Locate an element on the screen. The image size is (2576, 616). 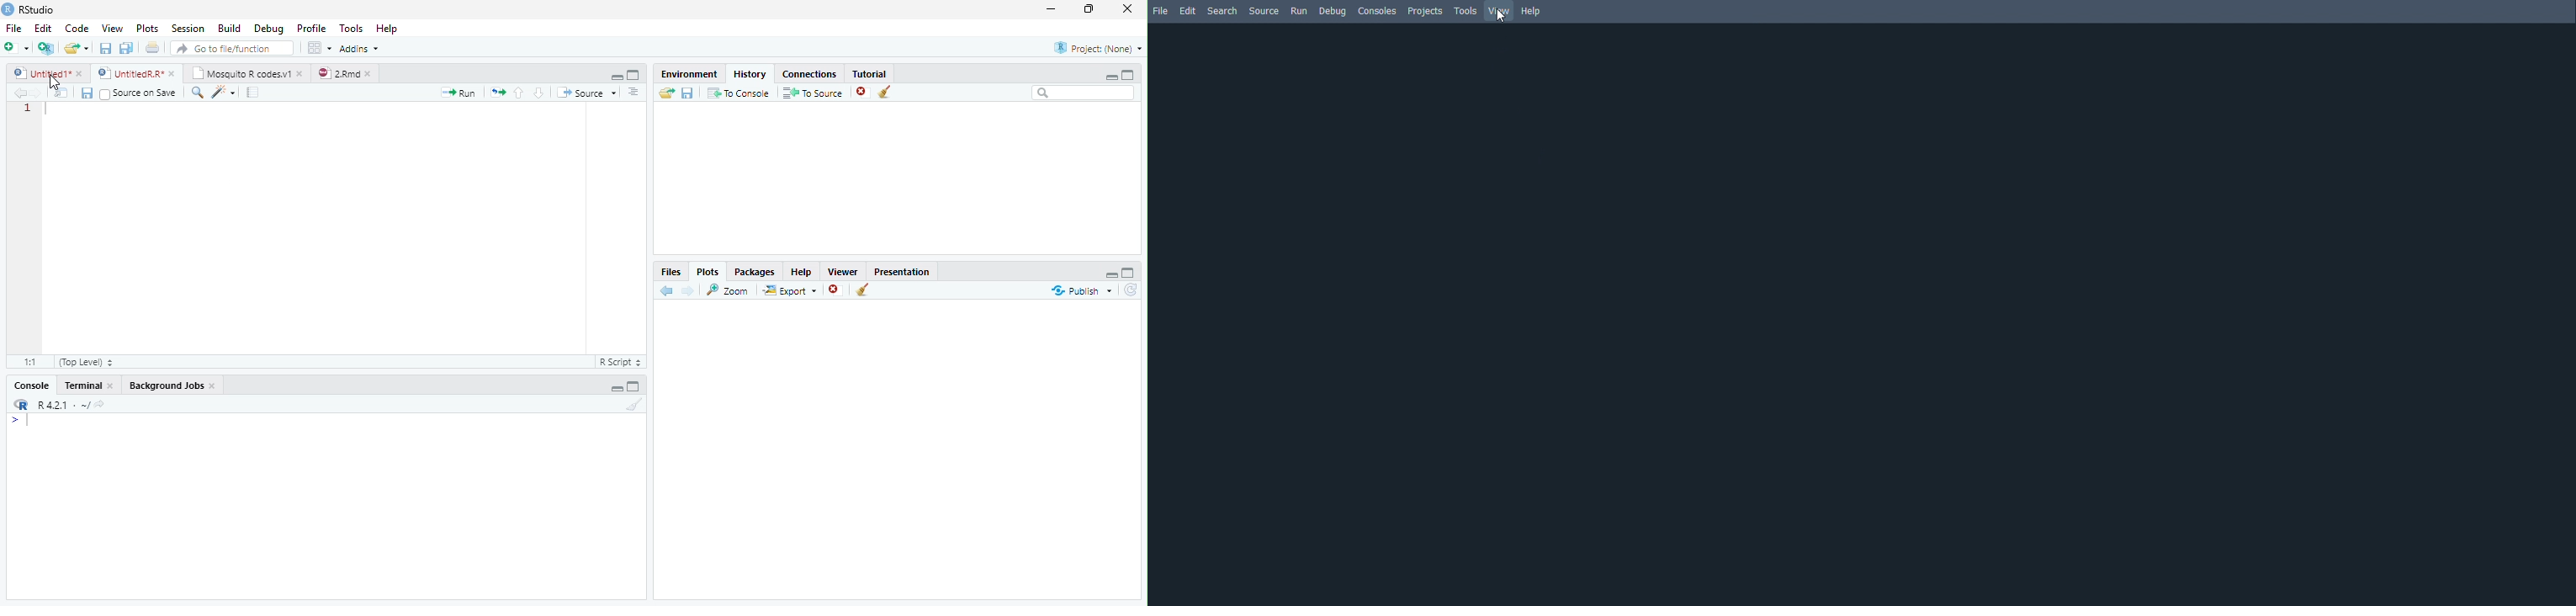
Session is located at coordinates (187, 28).